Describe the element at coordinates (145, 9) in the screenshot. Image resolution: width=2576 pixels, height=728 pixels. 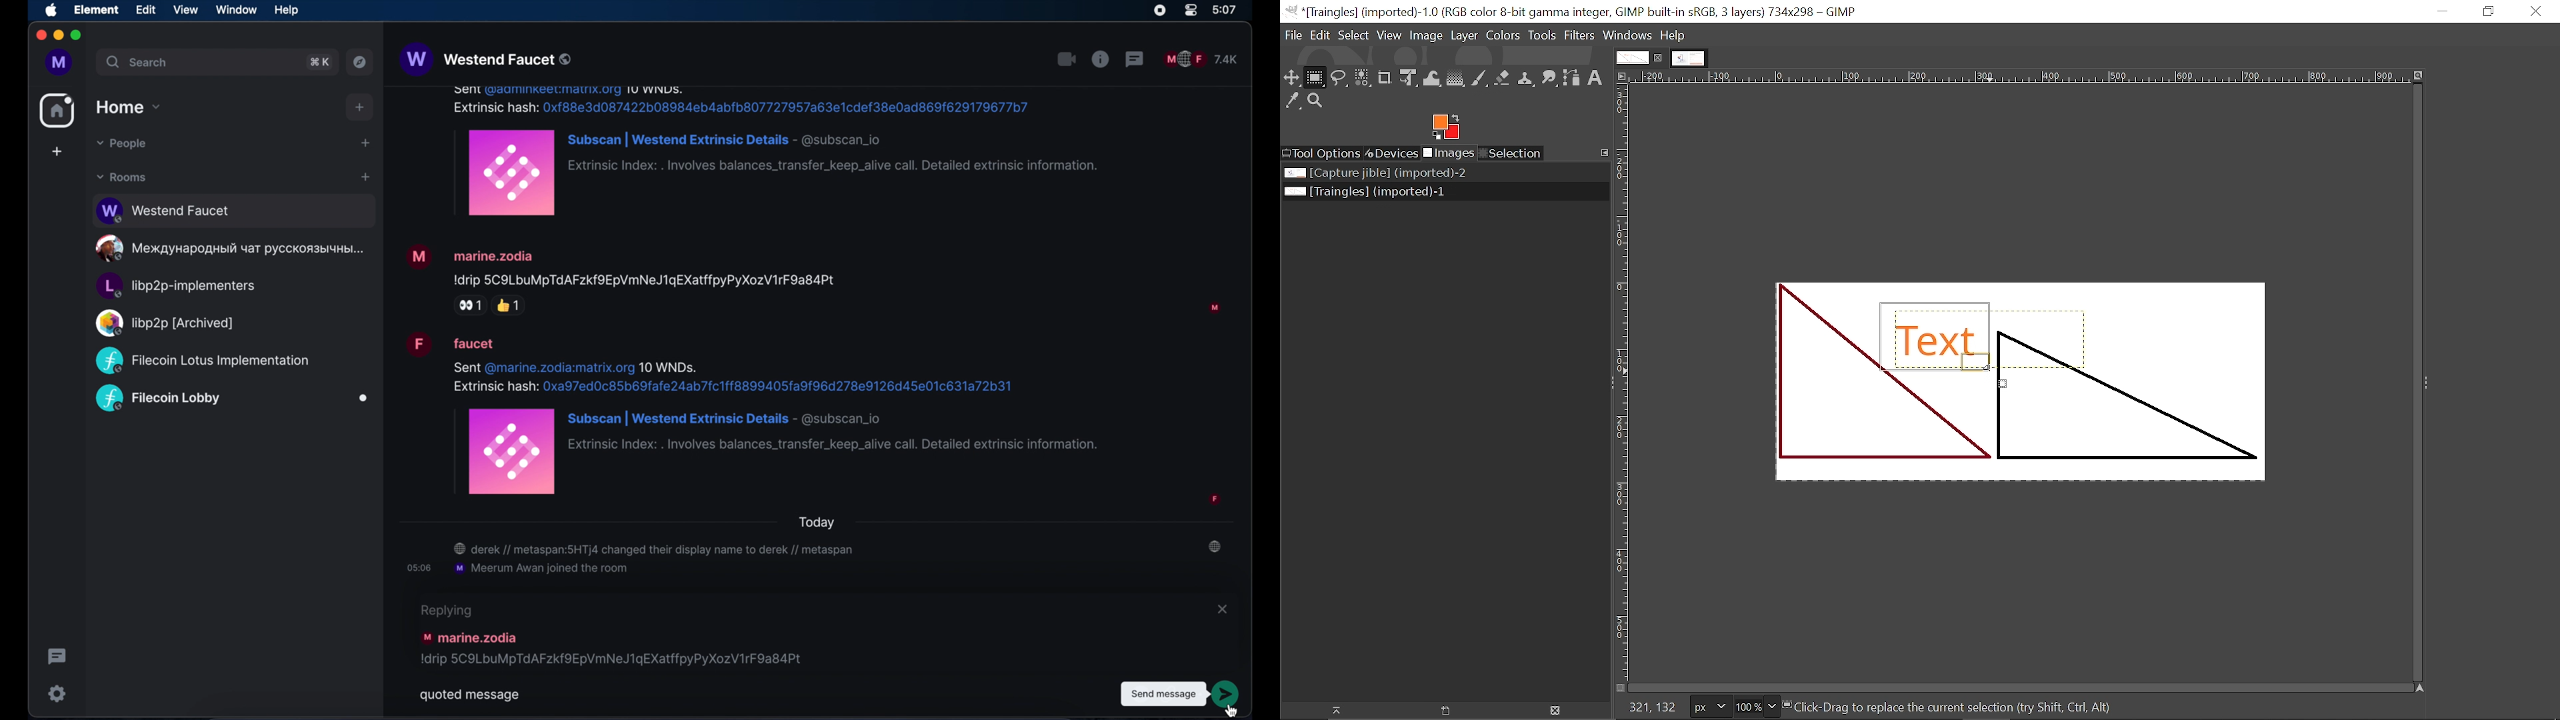
I see `edit` at that location.